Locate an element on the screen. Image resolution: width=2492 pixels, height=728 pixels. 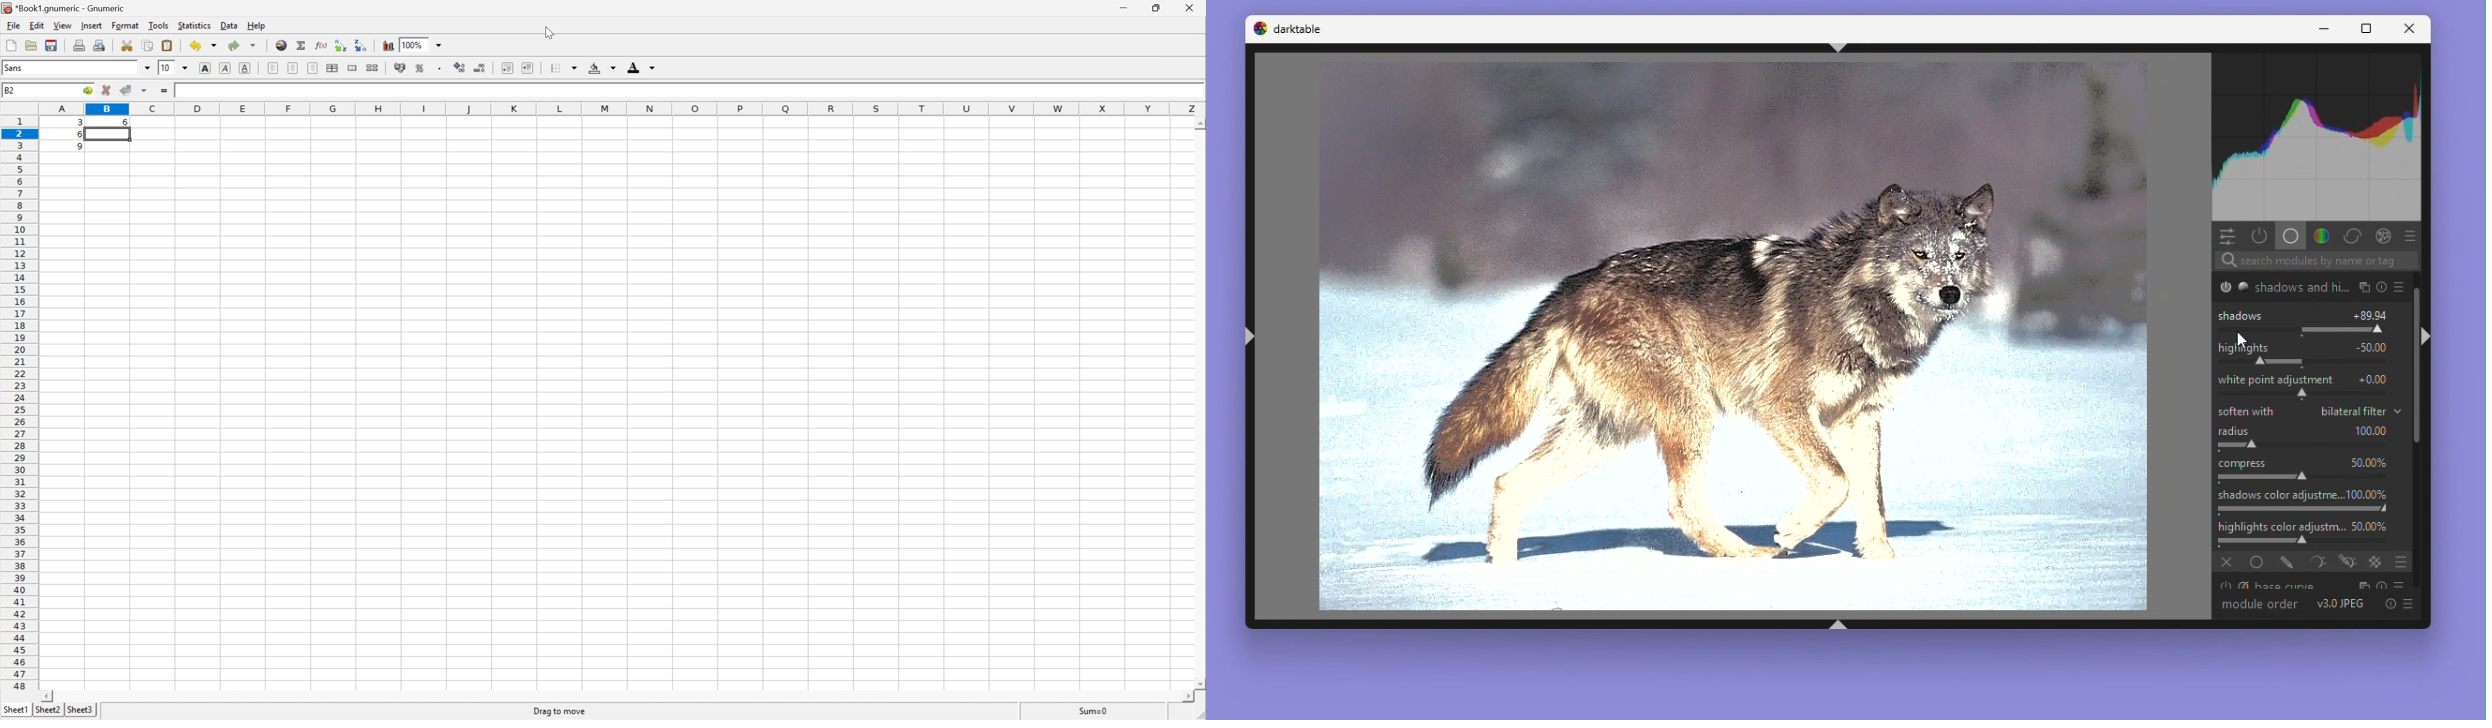
Accept changes is located at coordinates (127, 90).